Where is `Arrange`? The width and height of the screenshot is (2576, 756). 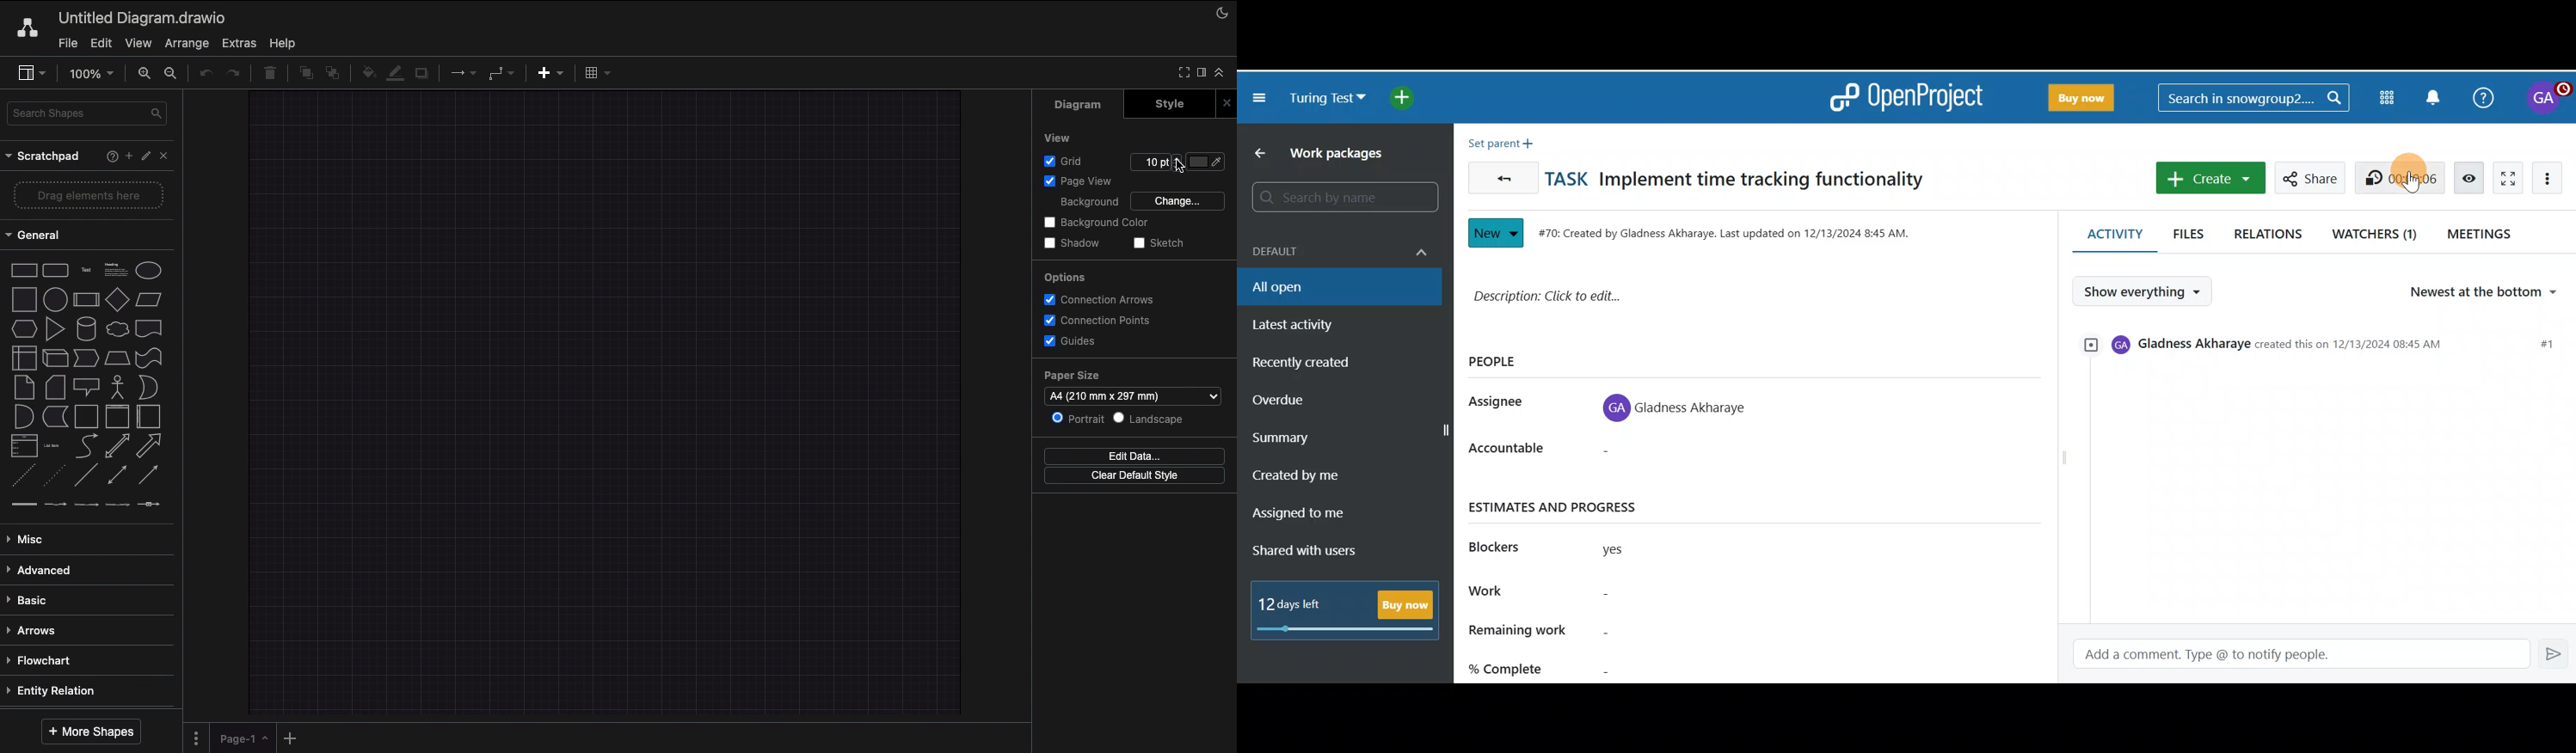 Arrange is located at coordinates (186, 42).